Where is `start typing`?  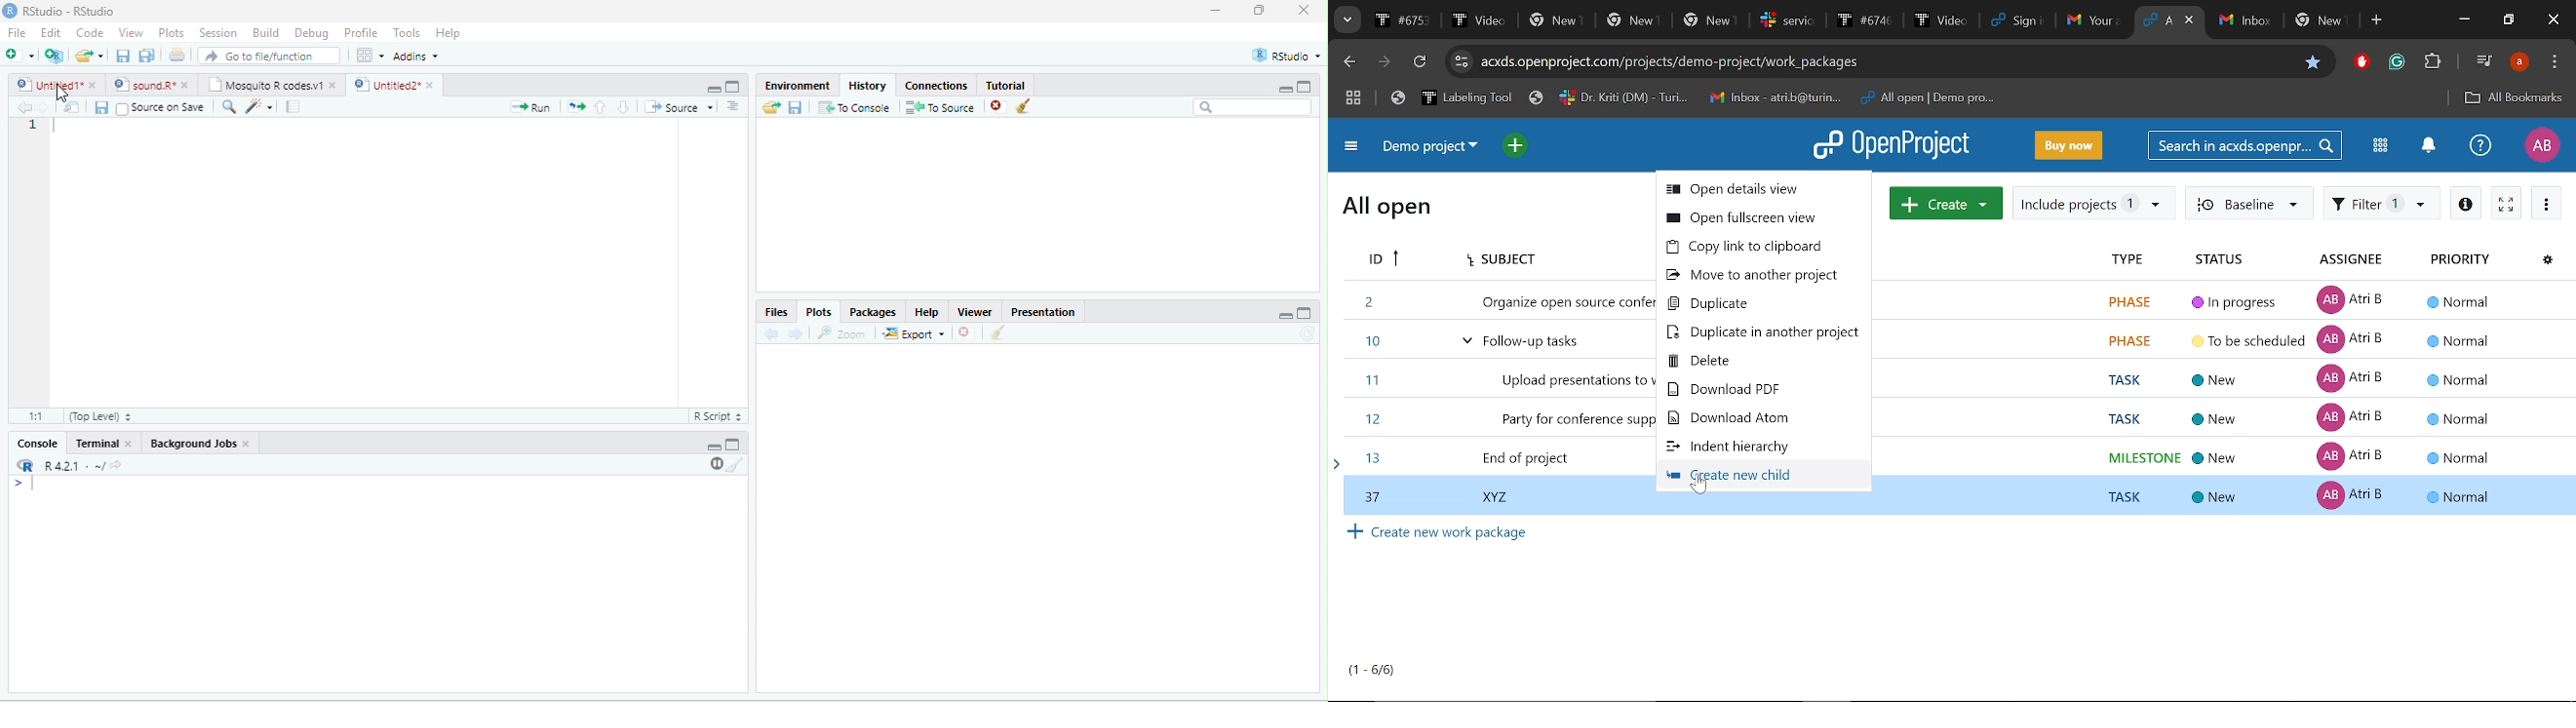
start typing is located at coordinates (27, 484).